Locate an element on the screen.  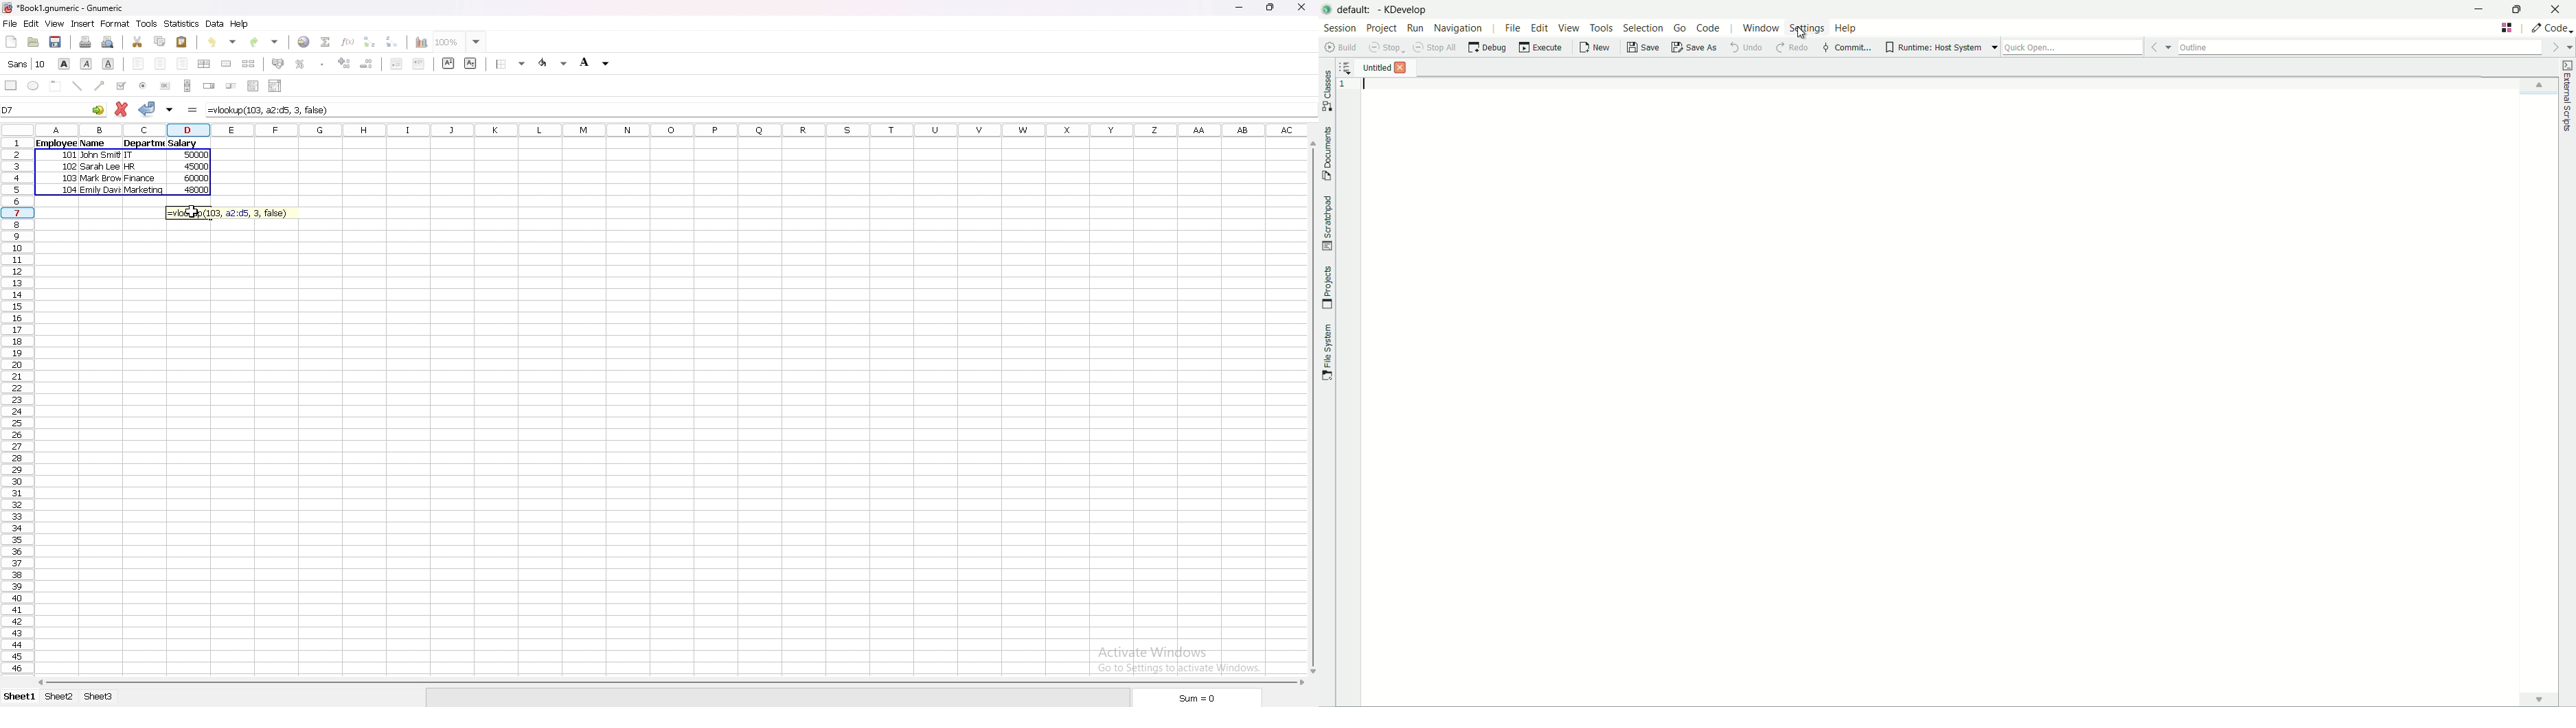
Sans 10 is located at coordinates (25, 65).